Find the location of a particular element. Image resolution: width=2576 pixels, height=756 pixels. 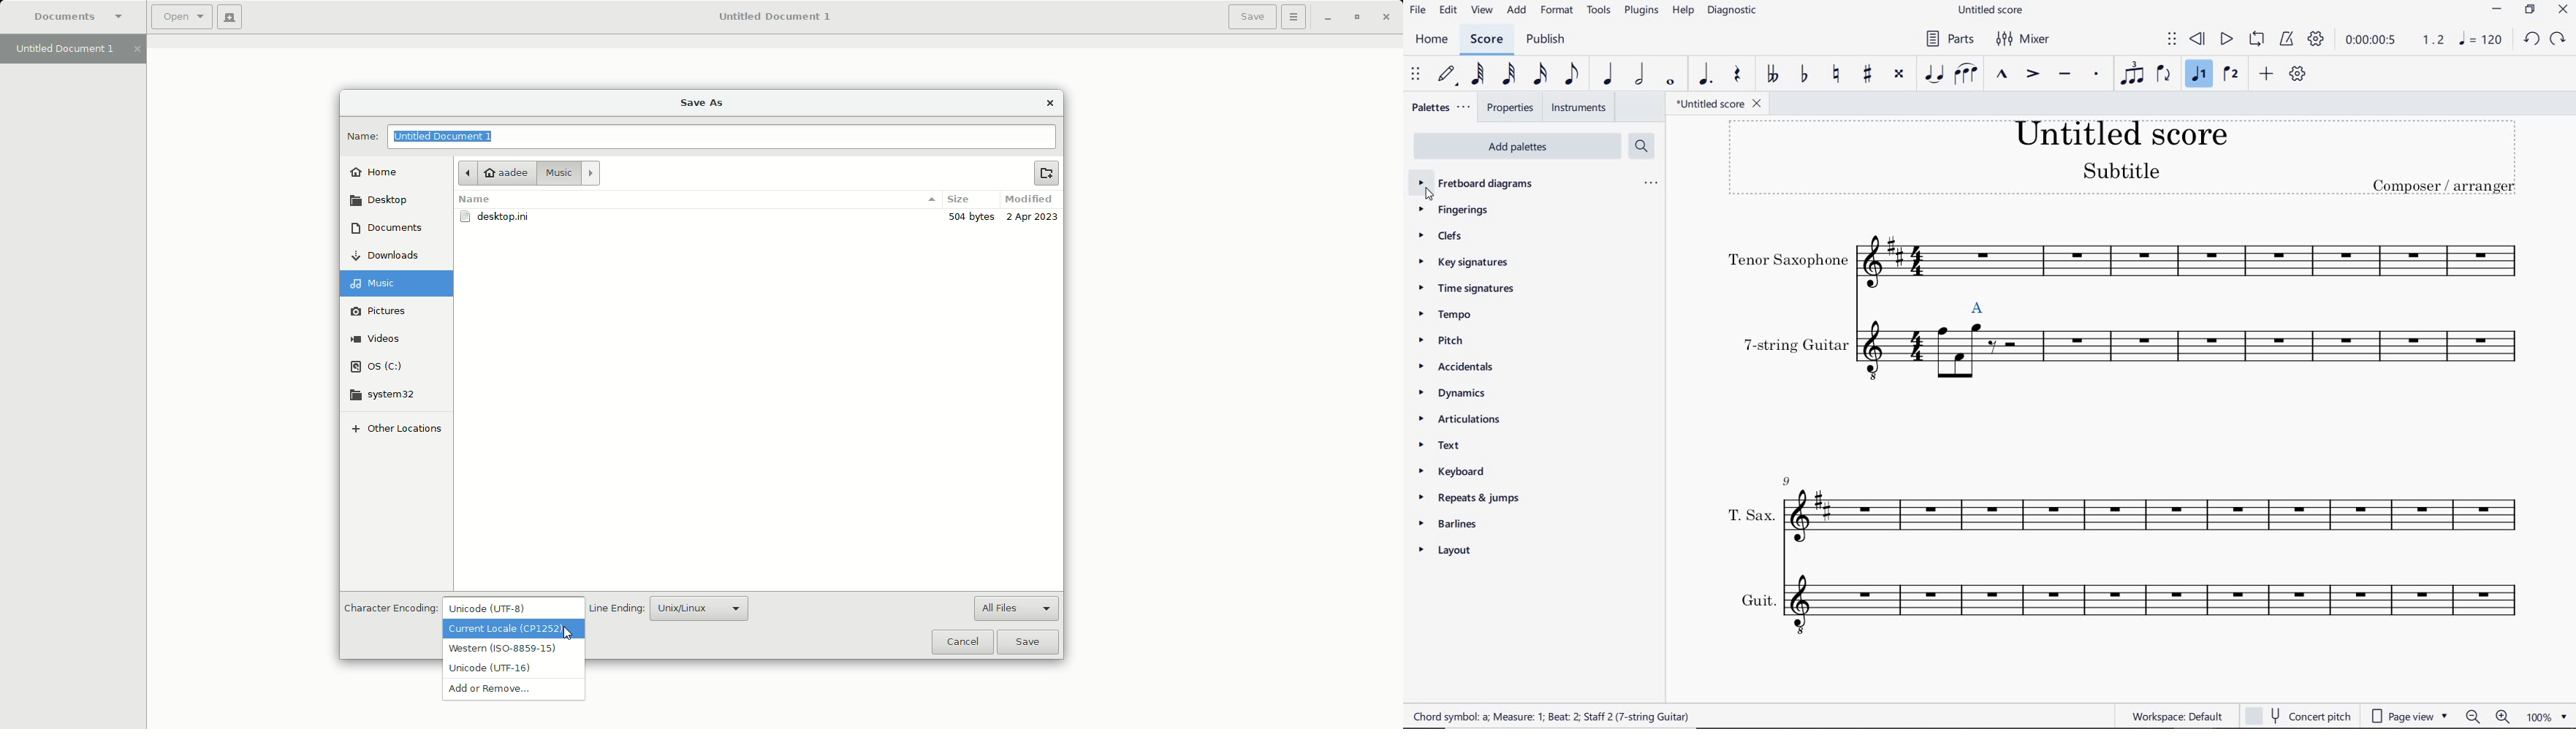

options is located at coordinates (929, 200).